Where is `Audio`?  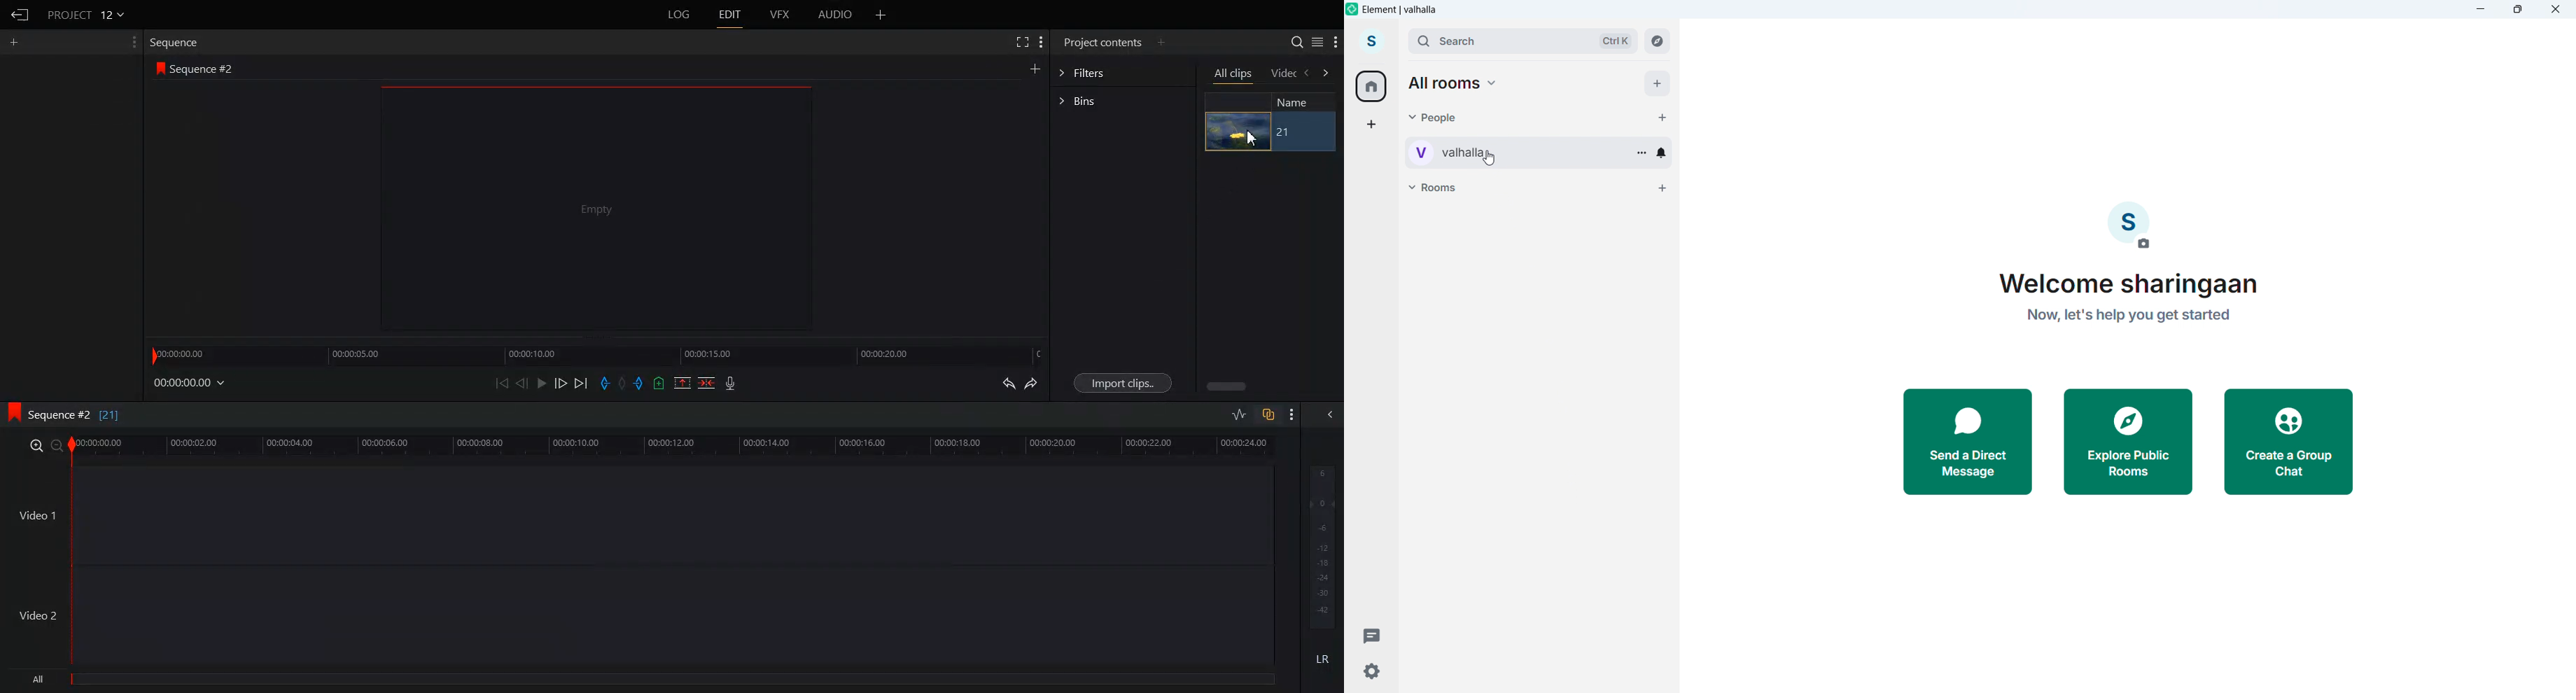 Audio is located at coordinates (836, 15).